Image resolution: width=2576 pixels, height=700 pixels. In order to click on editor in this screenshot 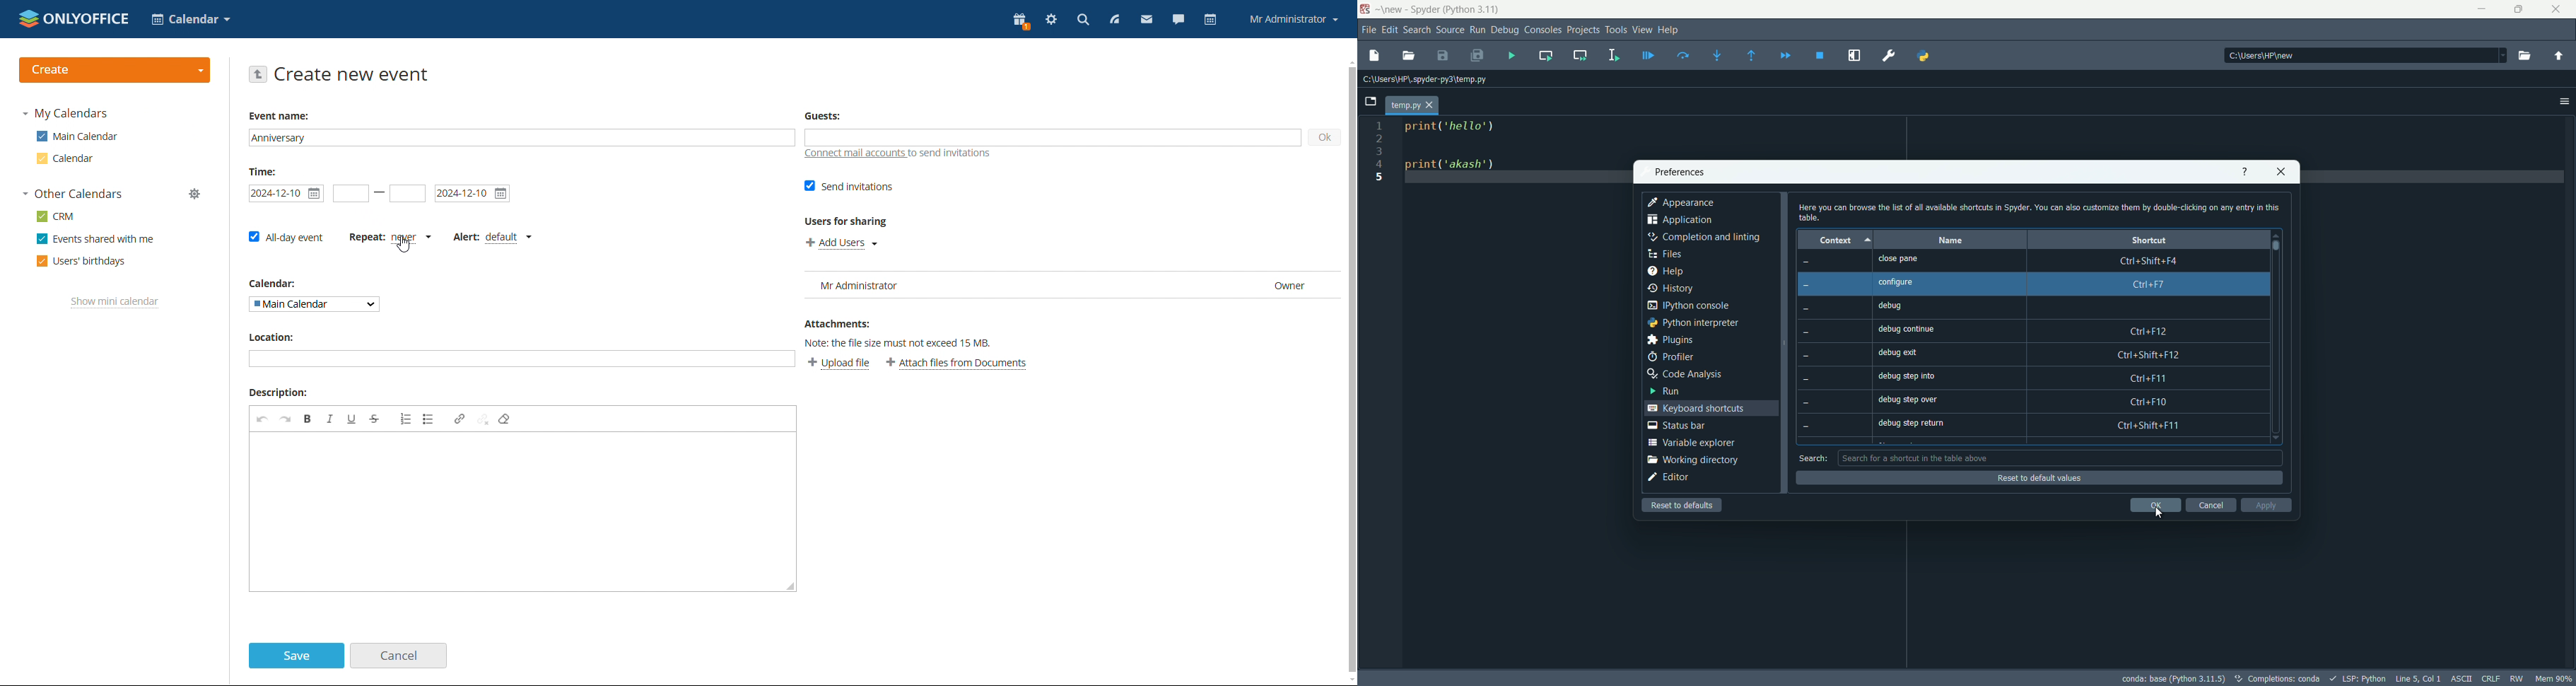, I will do `click(1669, 476)`.